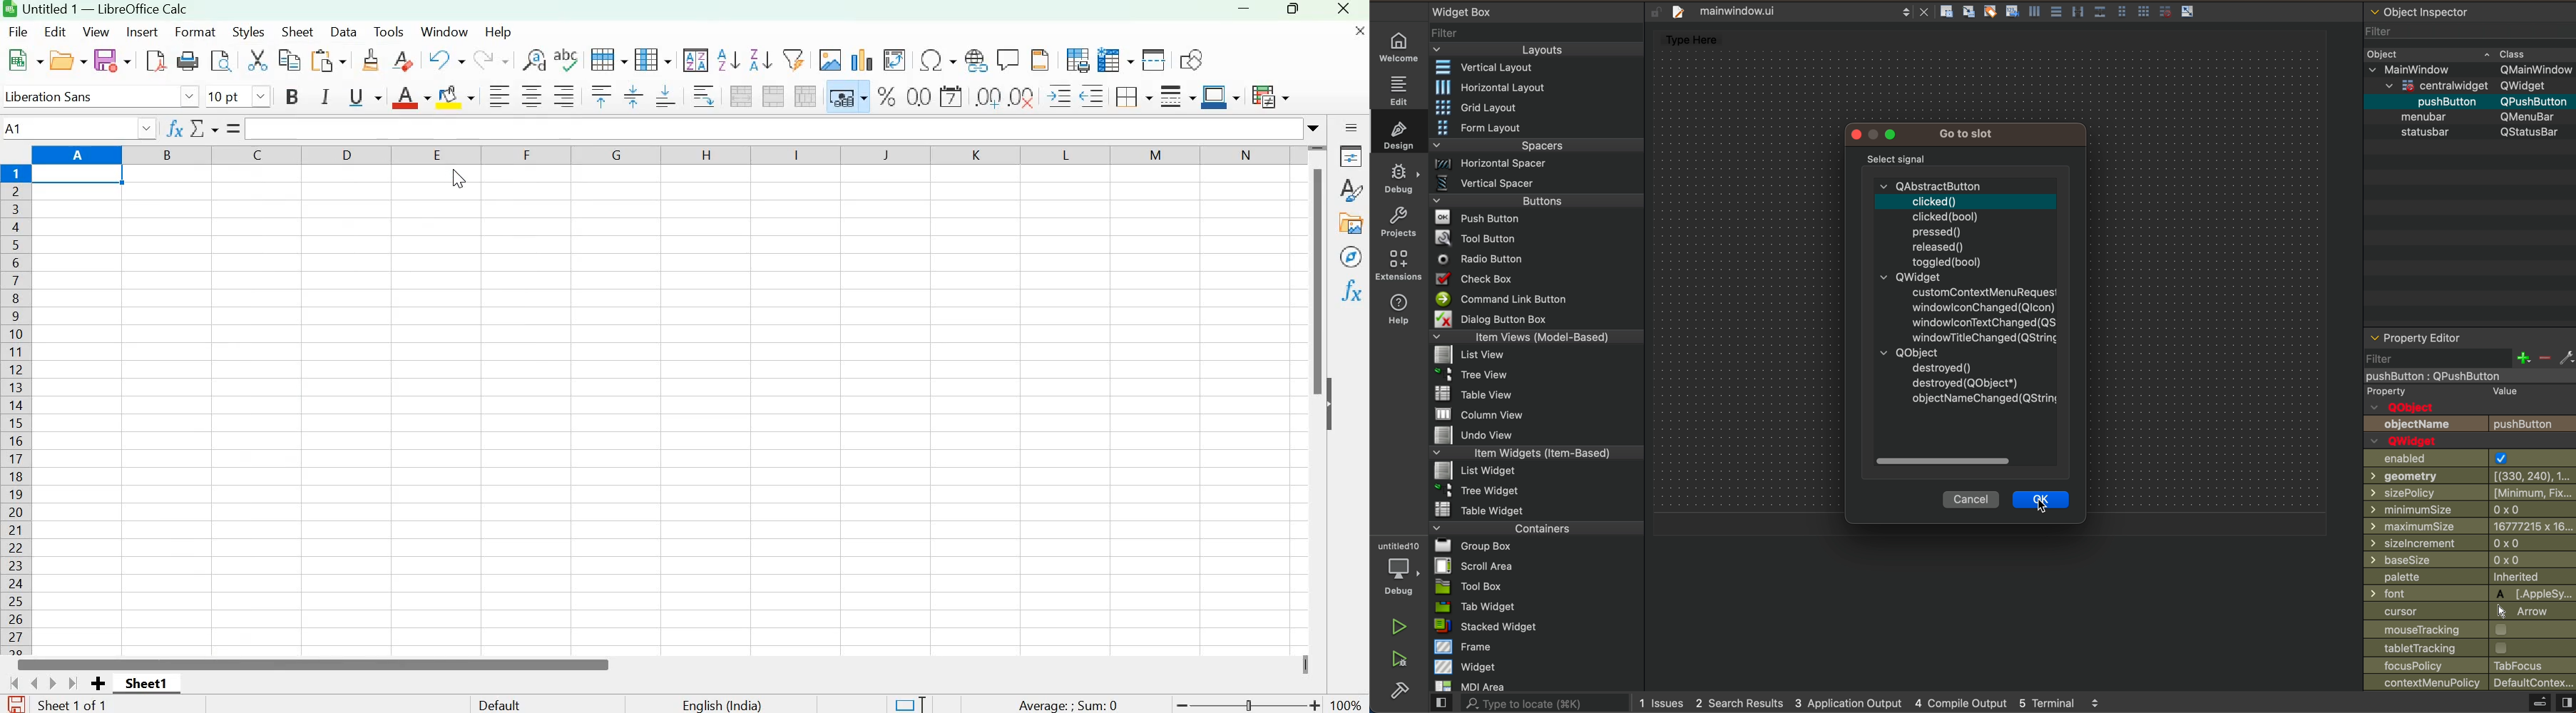  What do you see at coordinates (610, 59) in the screenshot?
I see `Row` at bounding box center [610, 59].